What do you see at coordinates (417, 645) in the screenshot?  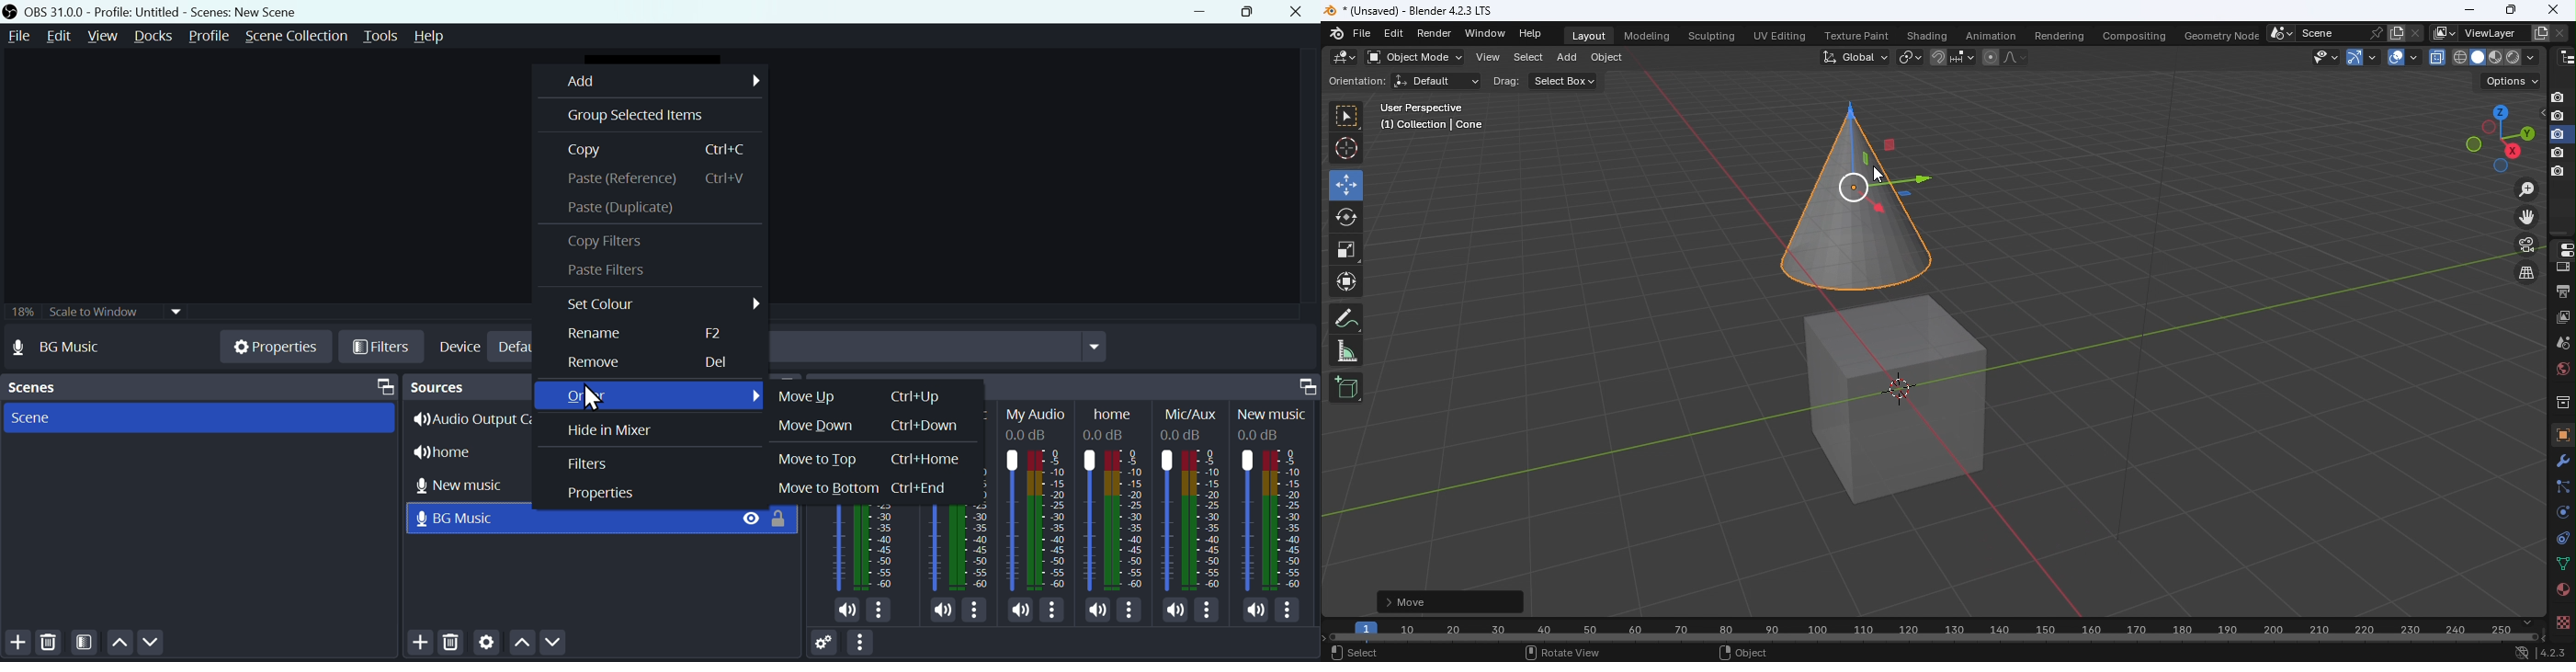 I see `add` at bounding box center [417, 645].